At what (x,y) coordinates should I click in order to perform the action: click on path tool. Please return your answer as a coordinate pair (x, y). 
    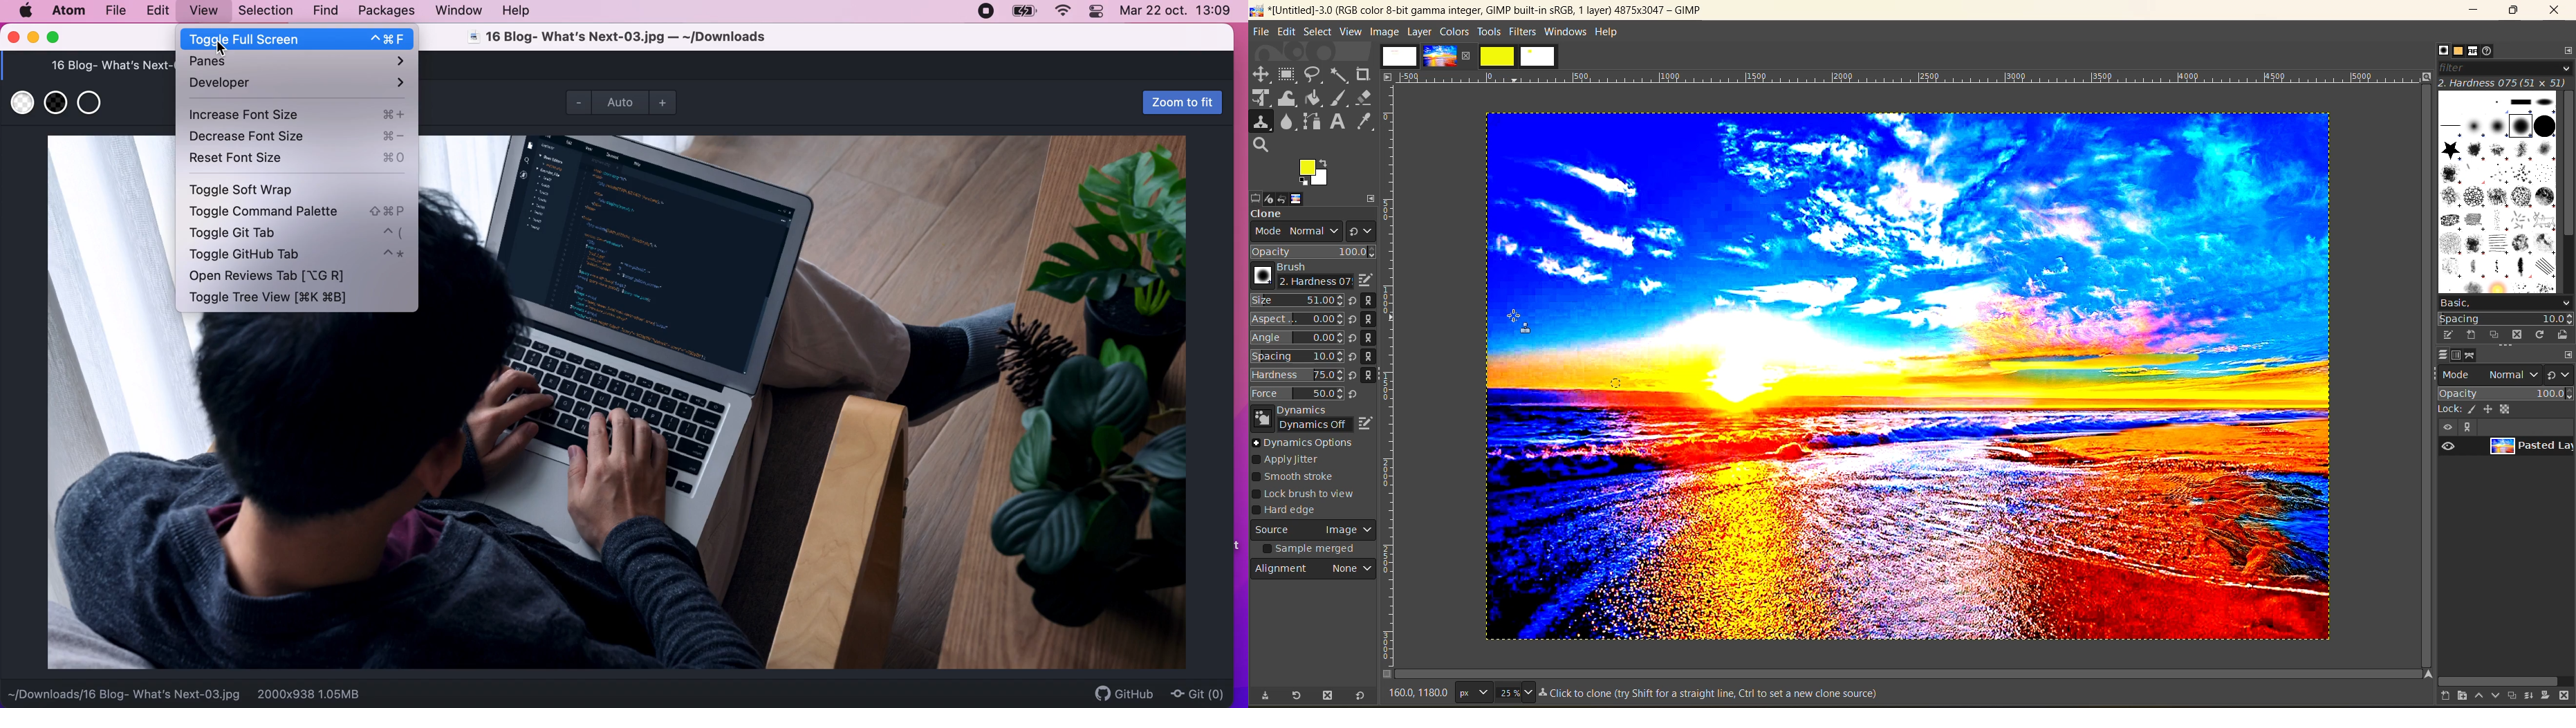
    Looking at the image, I should click on (1311, 121).